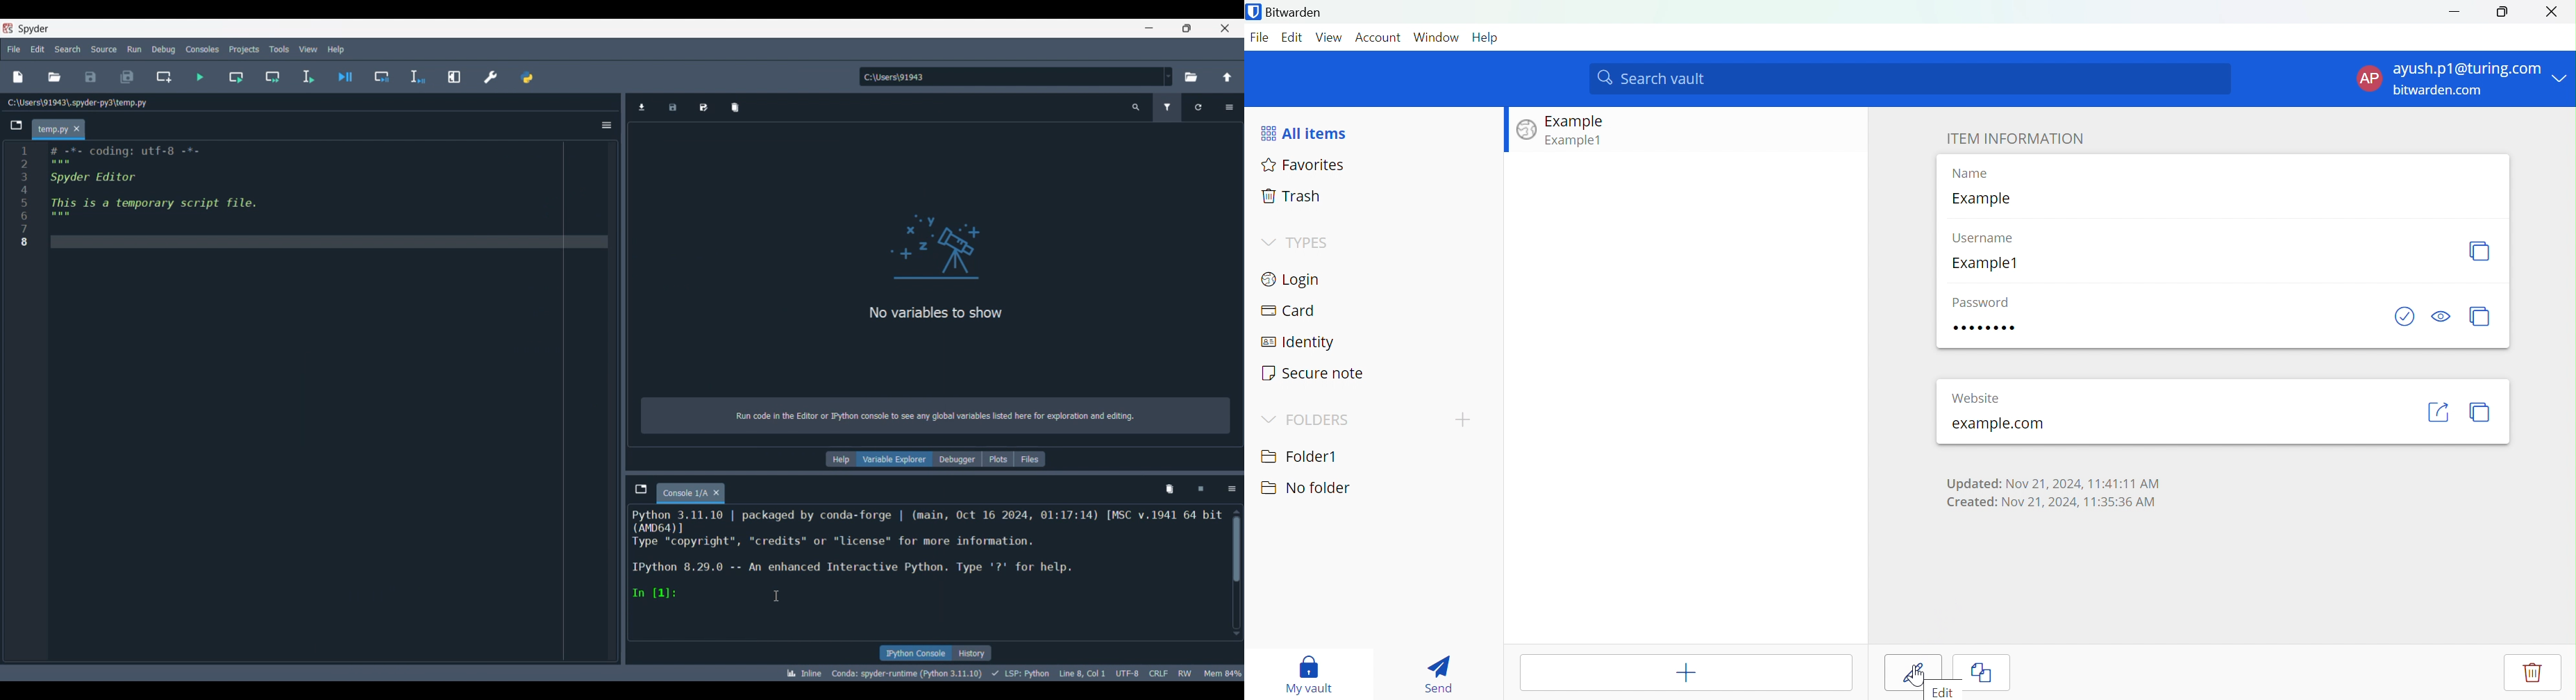  I want to click on Password, so click(1982, 301).